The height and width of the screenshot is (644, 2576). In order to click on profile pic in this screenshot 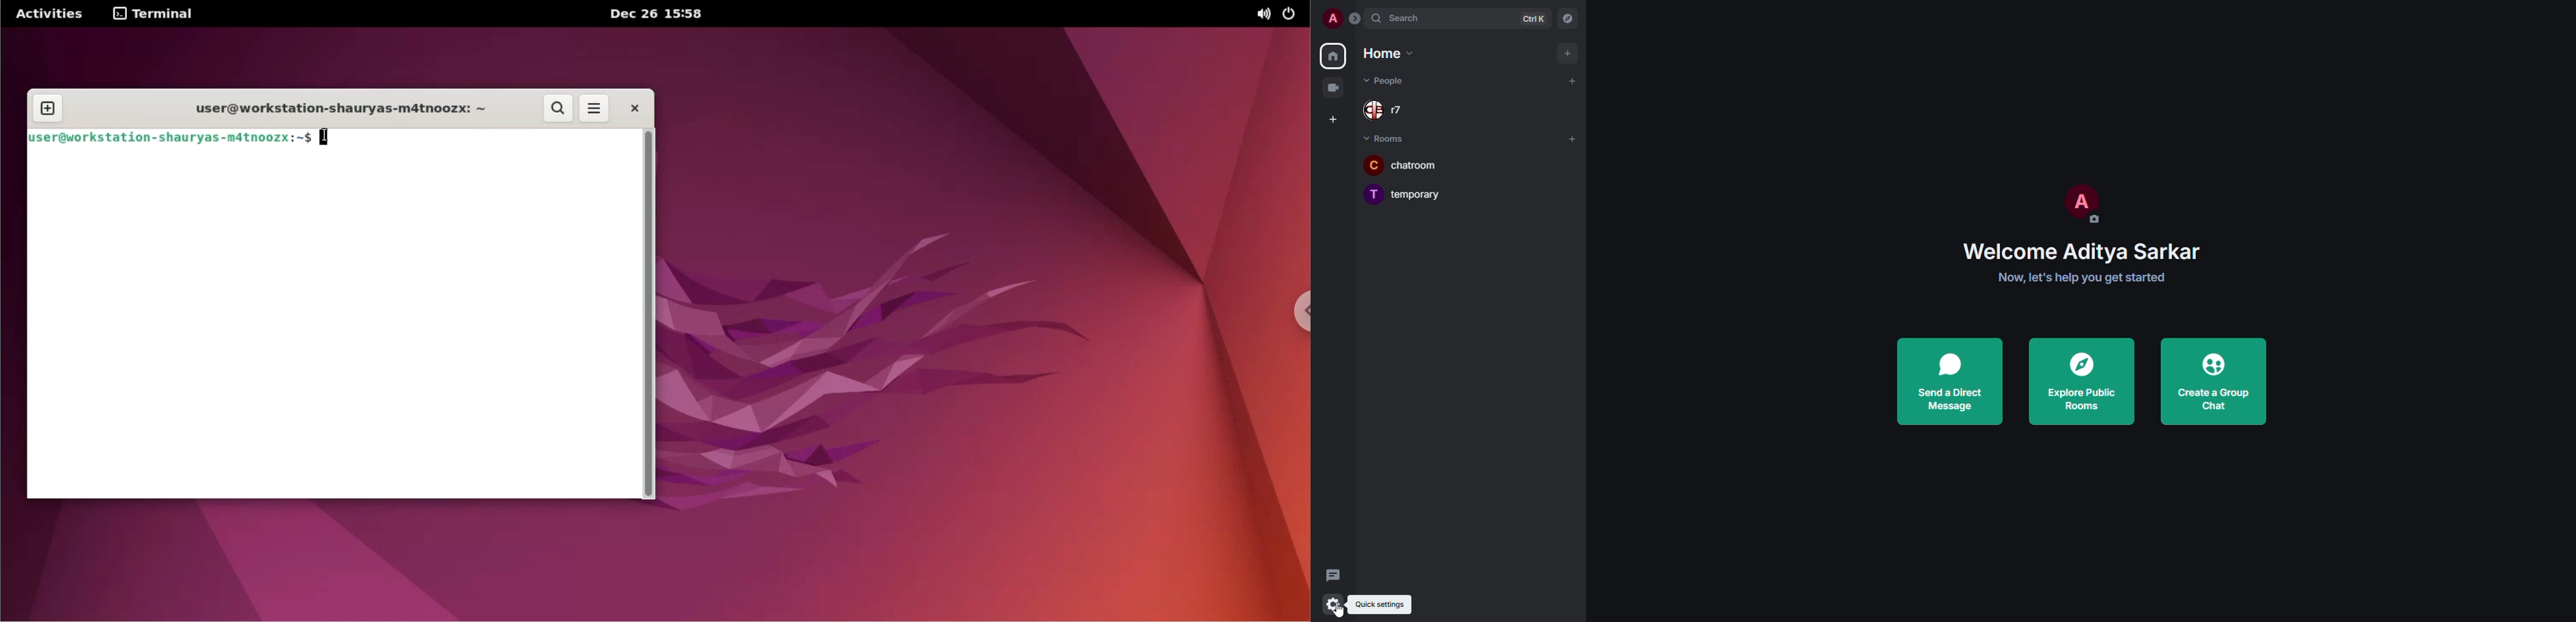, I will do `click(2081, 204)`.